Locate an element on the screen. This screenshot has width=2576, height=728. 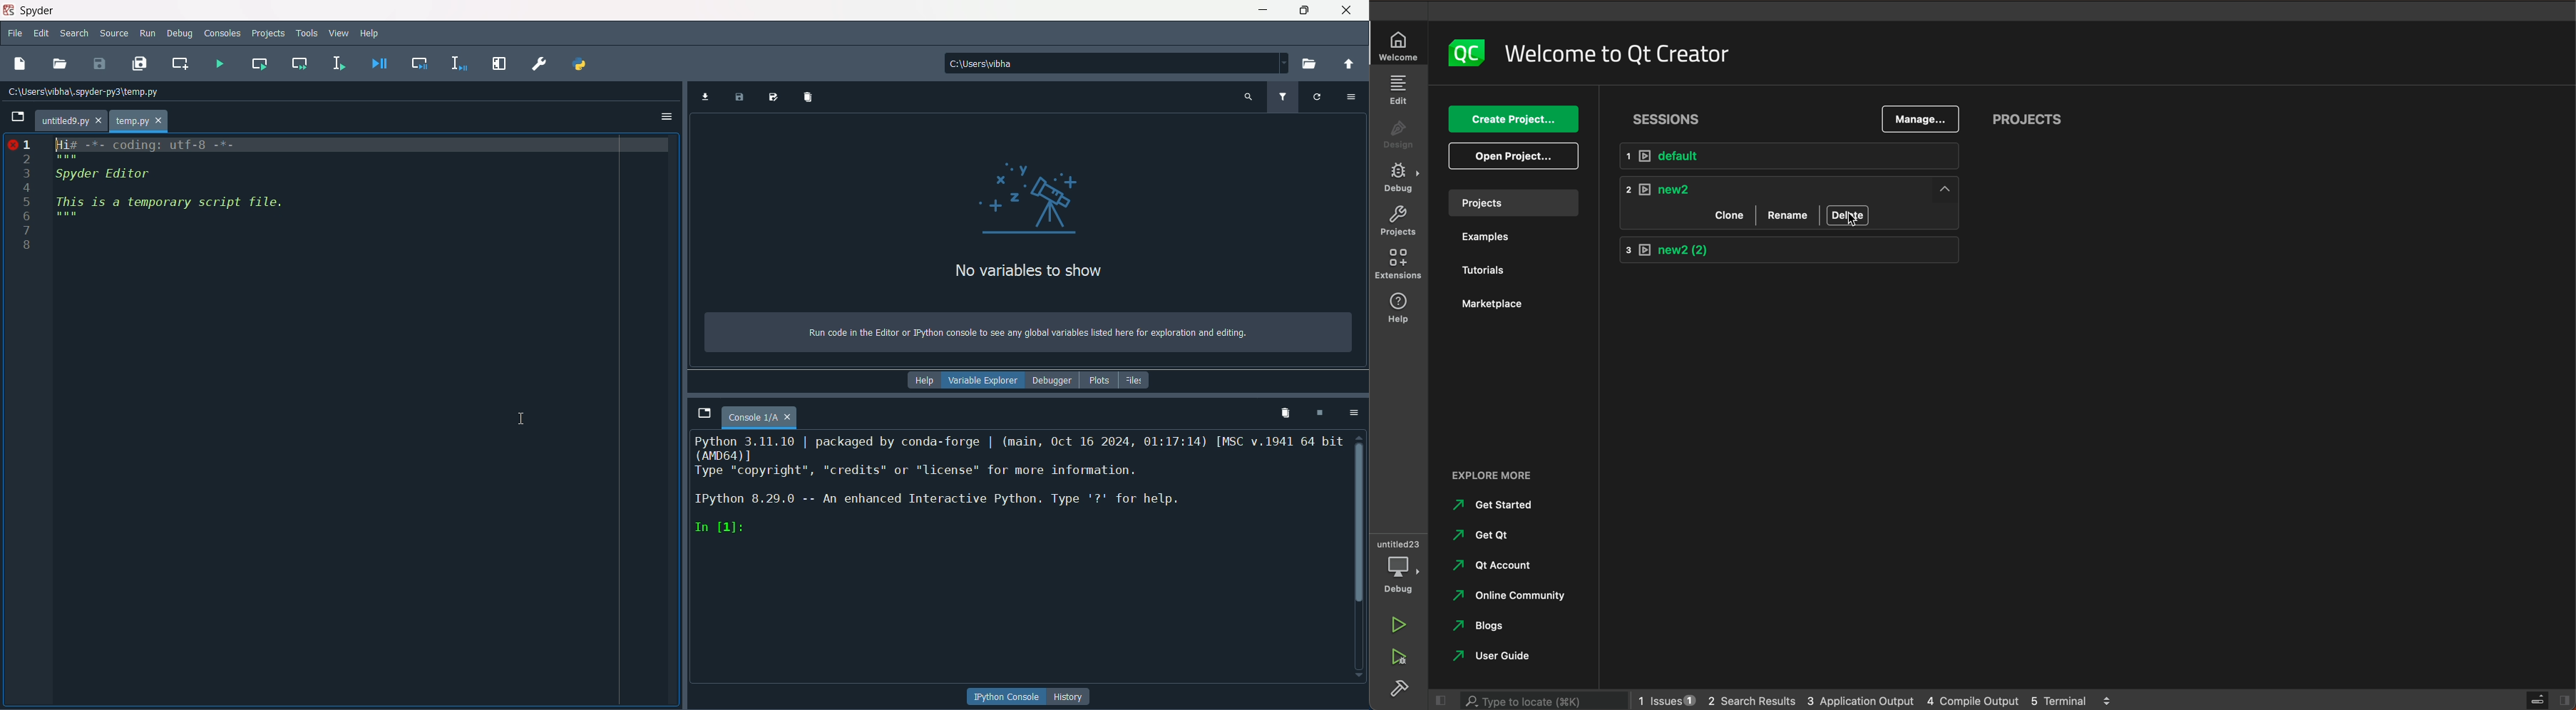
variable explorer is located at coordinates (987, 381).